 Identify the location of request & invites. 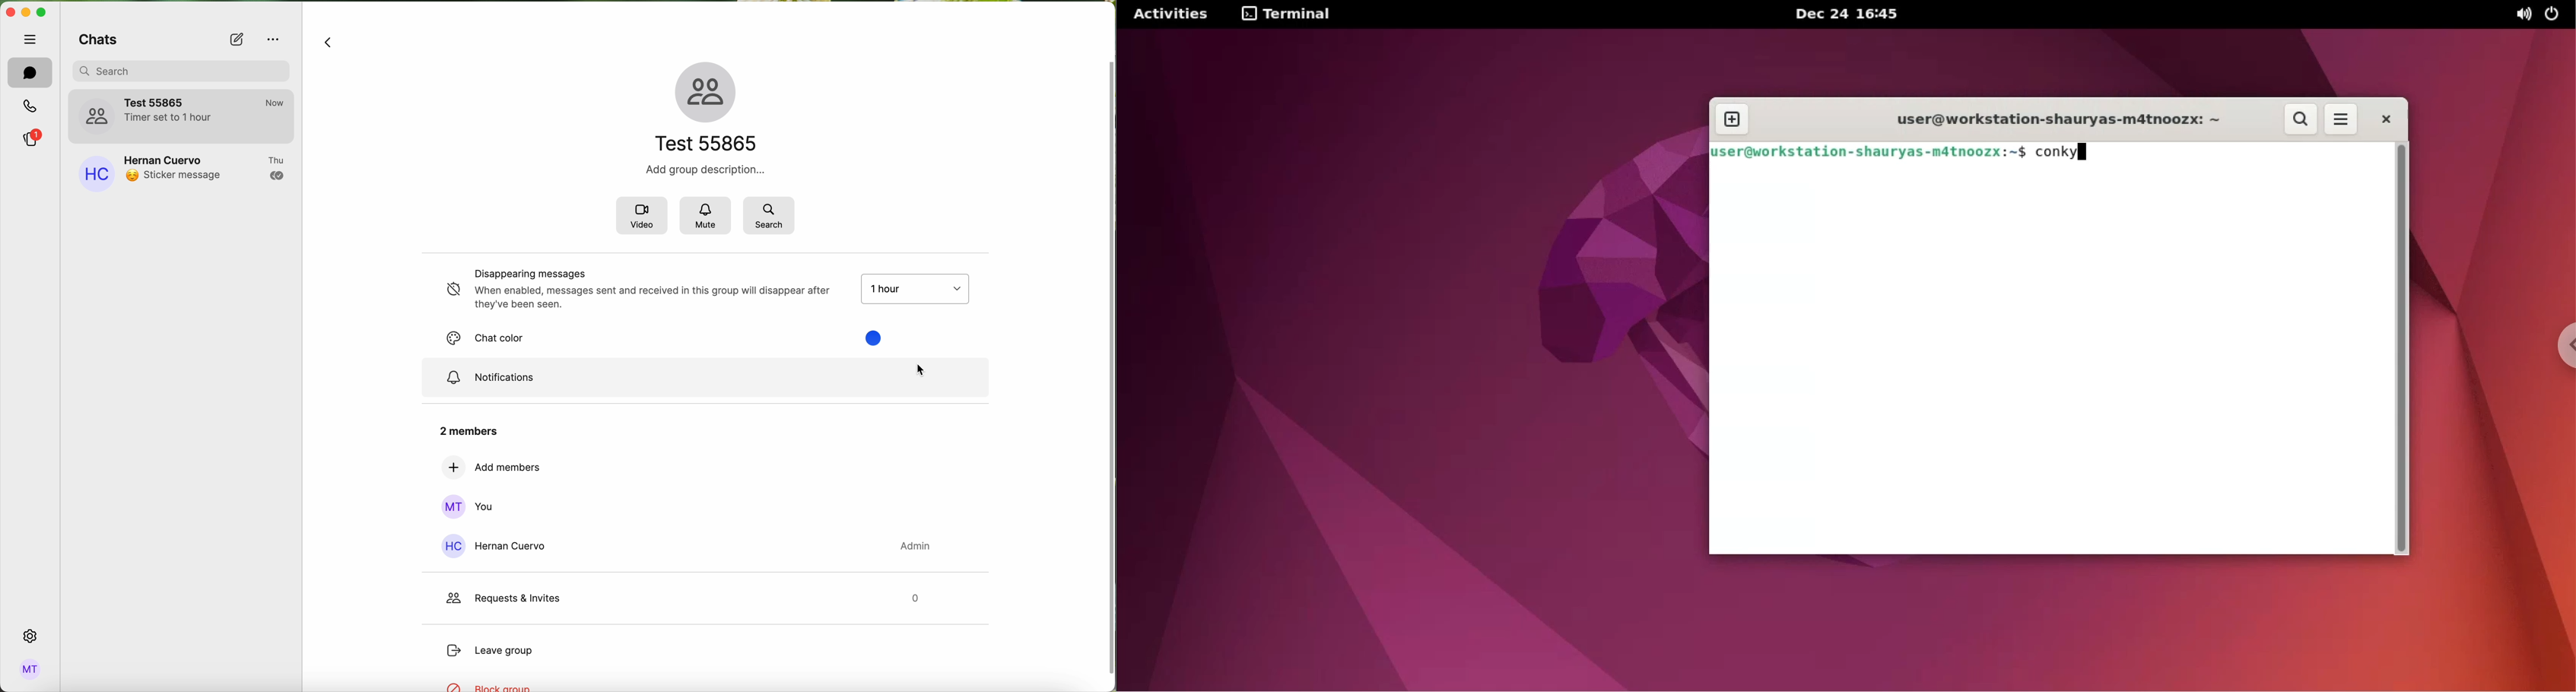
(683, 600).